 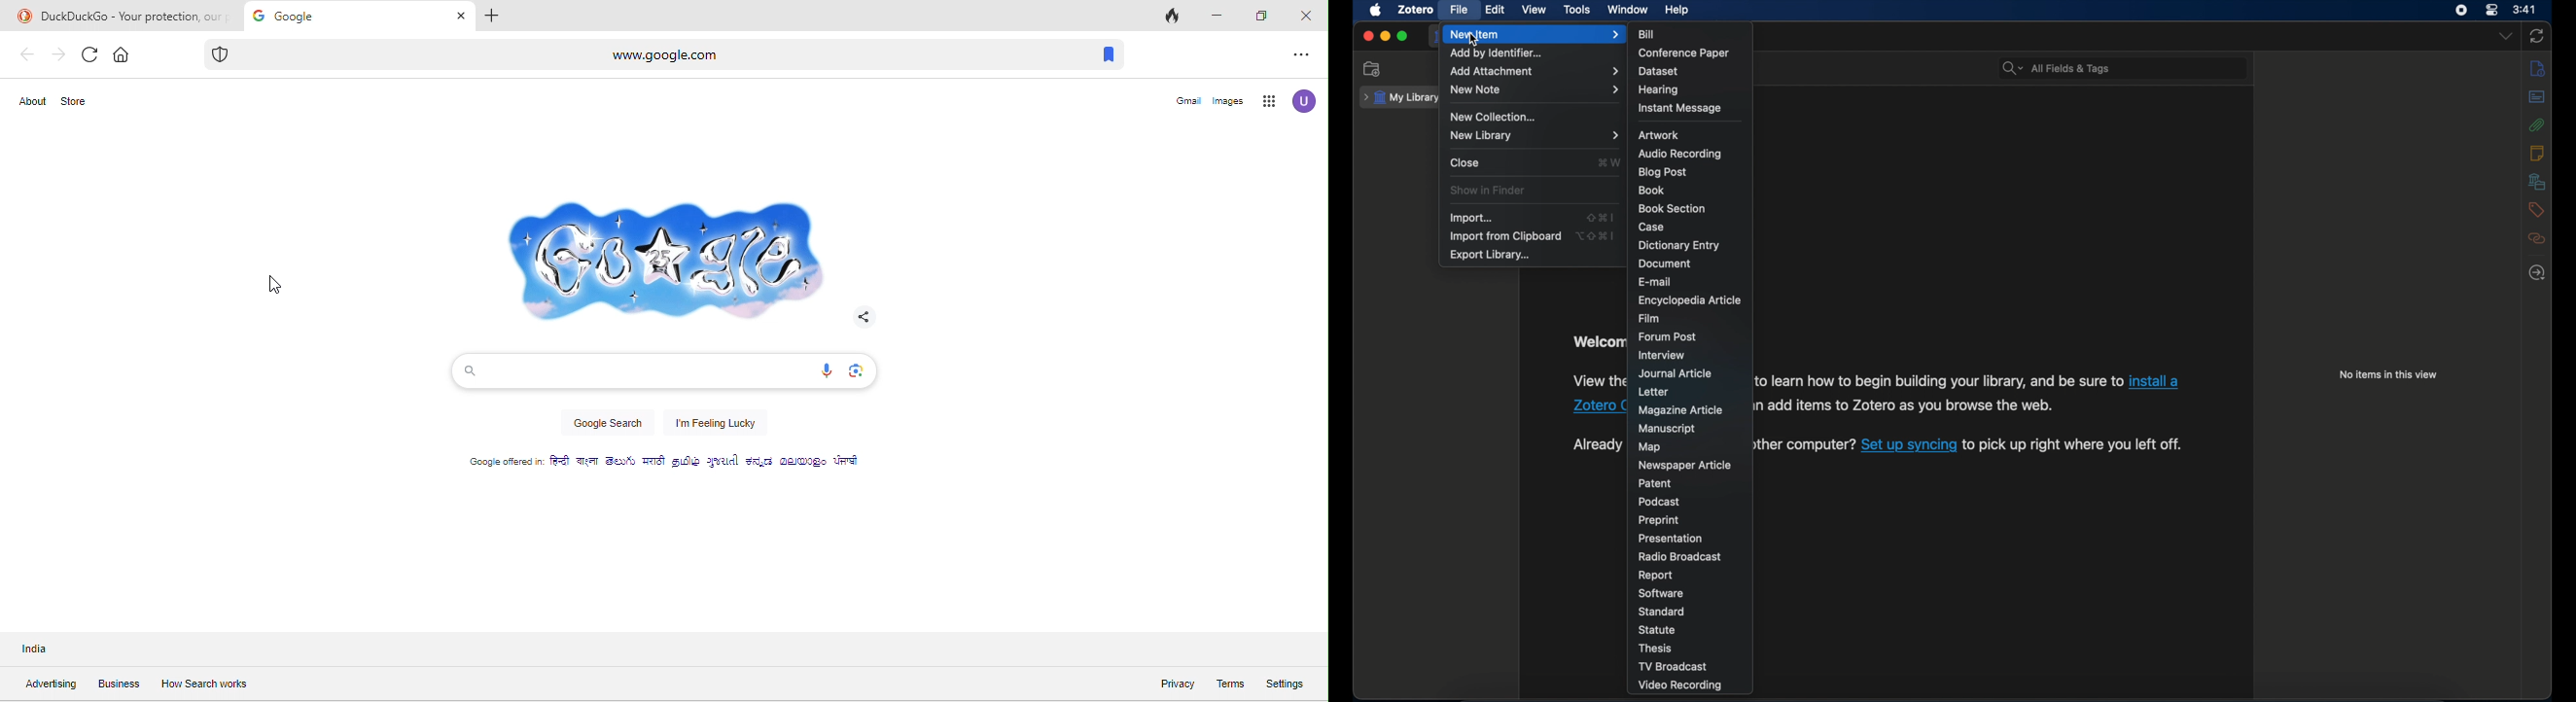 What do you see at coordinates (676, 466) in the screenshot?
I see `google offered in different type of language` at bounding box center [676, 466].